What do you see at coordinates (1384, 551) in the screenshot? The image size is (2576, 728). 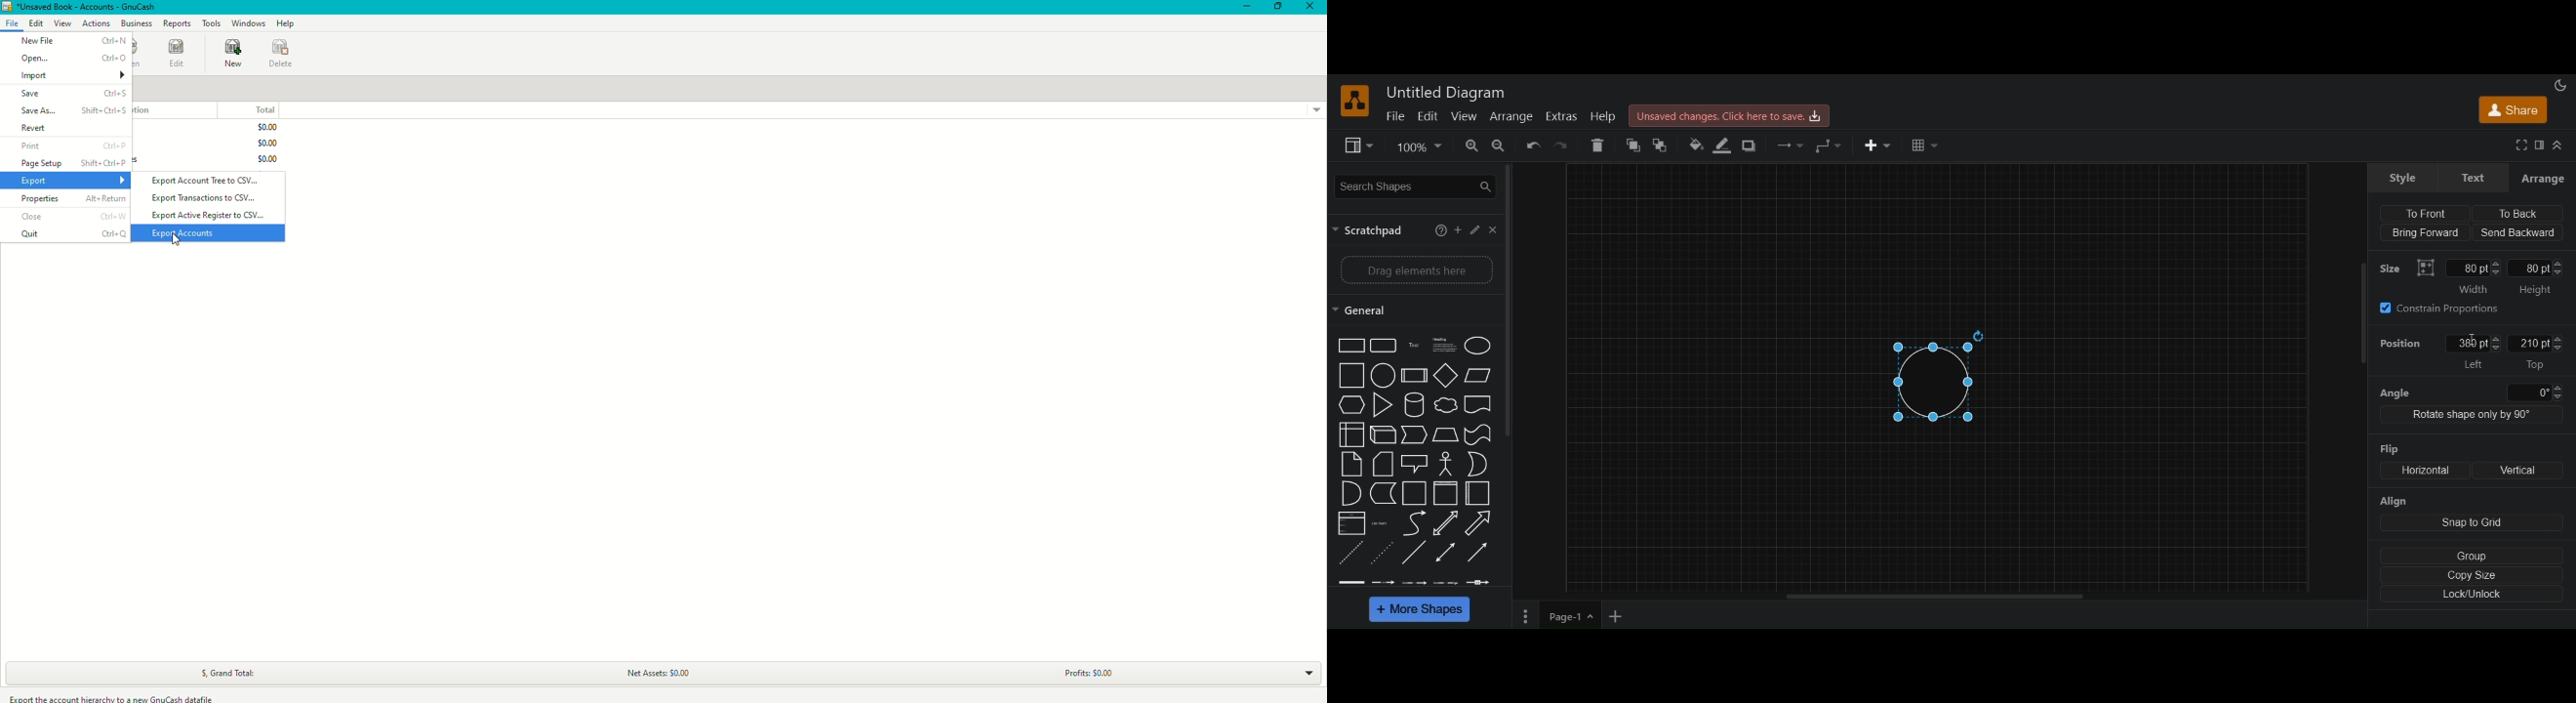 I see `dotted line` at bounding box center [1384, 551].